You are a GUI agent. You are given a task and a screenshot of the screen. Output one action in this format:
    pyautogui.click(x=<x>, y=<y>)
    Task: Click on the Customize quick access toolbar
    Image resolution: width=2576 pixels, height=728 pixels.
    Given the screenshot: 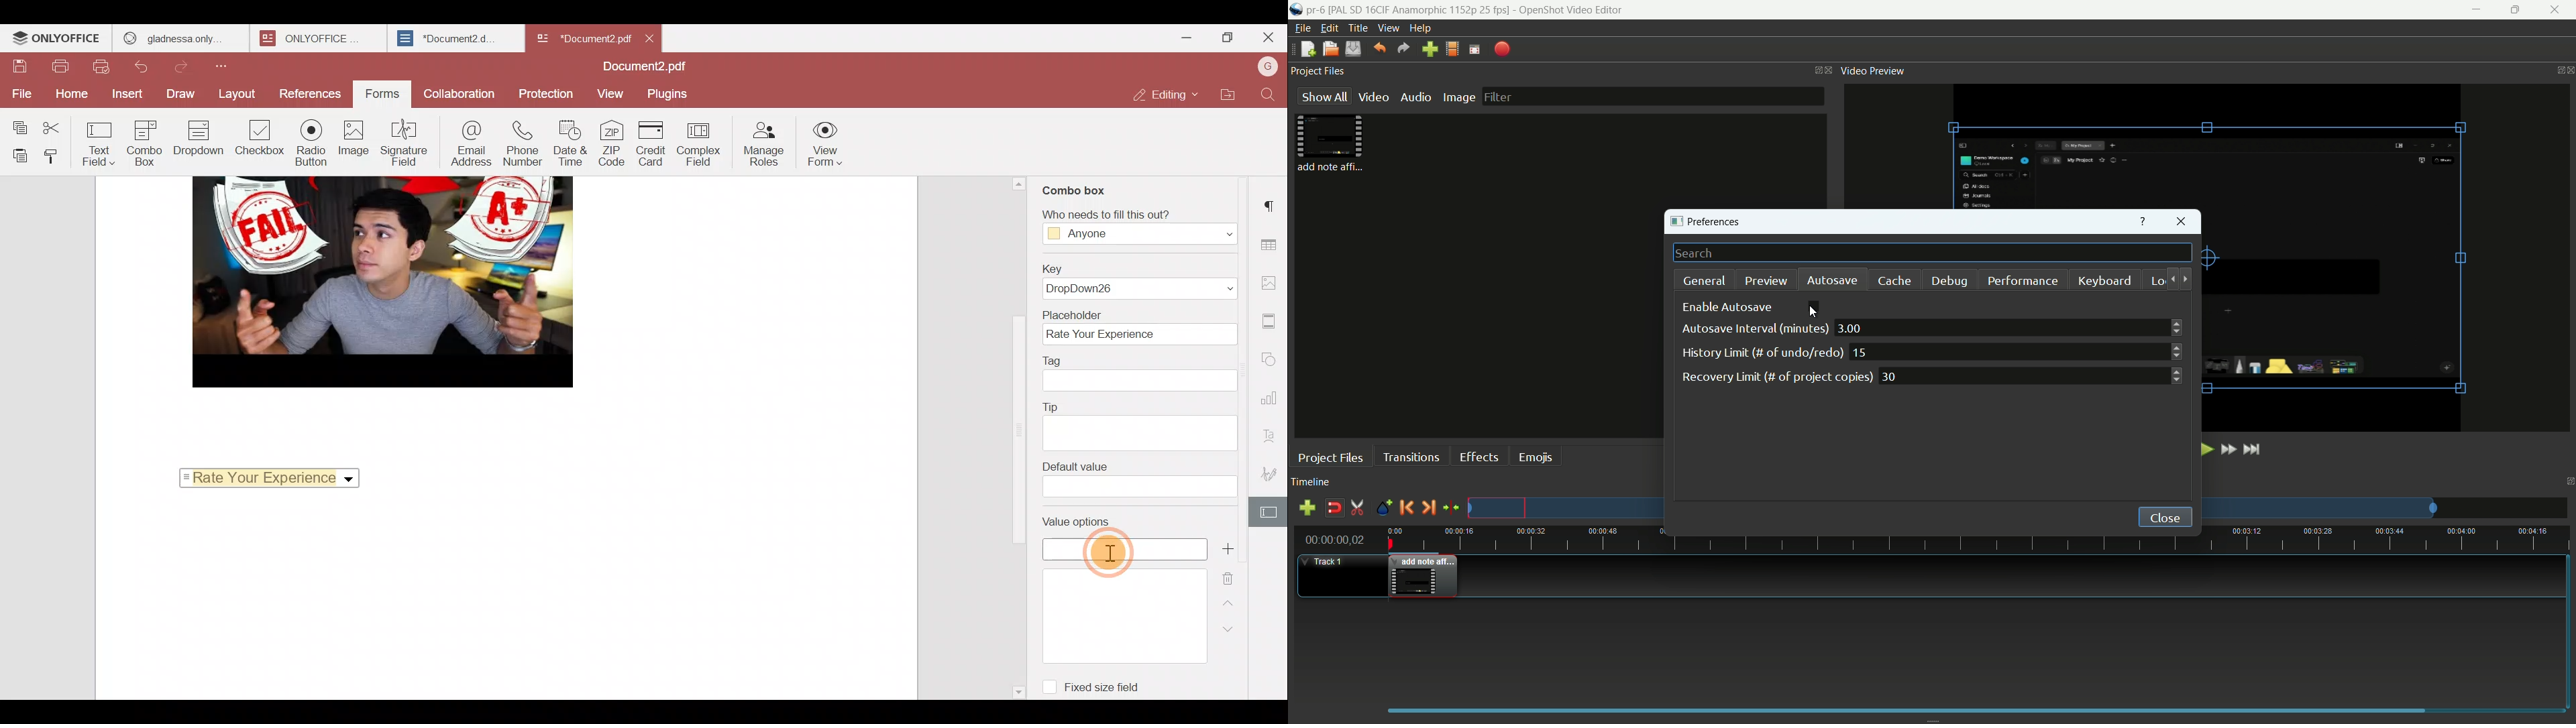 What is the action you would take?
    pyautogui.click(x=225, y=68)
    